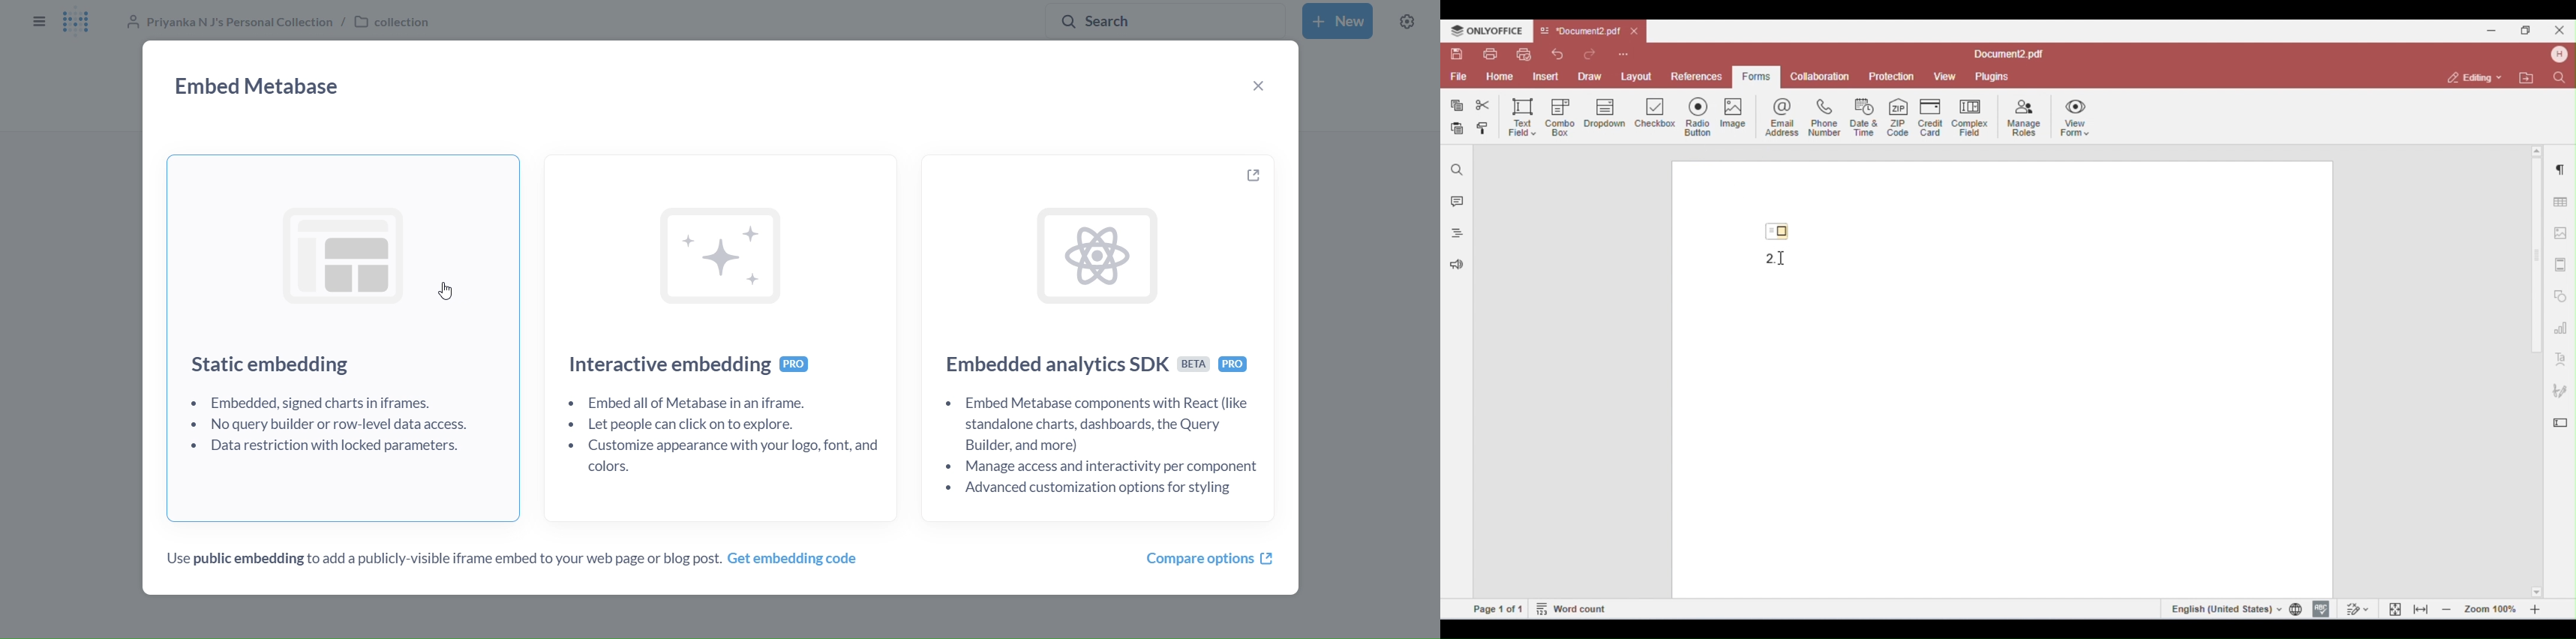 This screenshot has height=644, width=2576. What do you see at coordinates (1261, 87) in the screenshot?
I see `close` at bounding box center [1261, 87].